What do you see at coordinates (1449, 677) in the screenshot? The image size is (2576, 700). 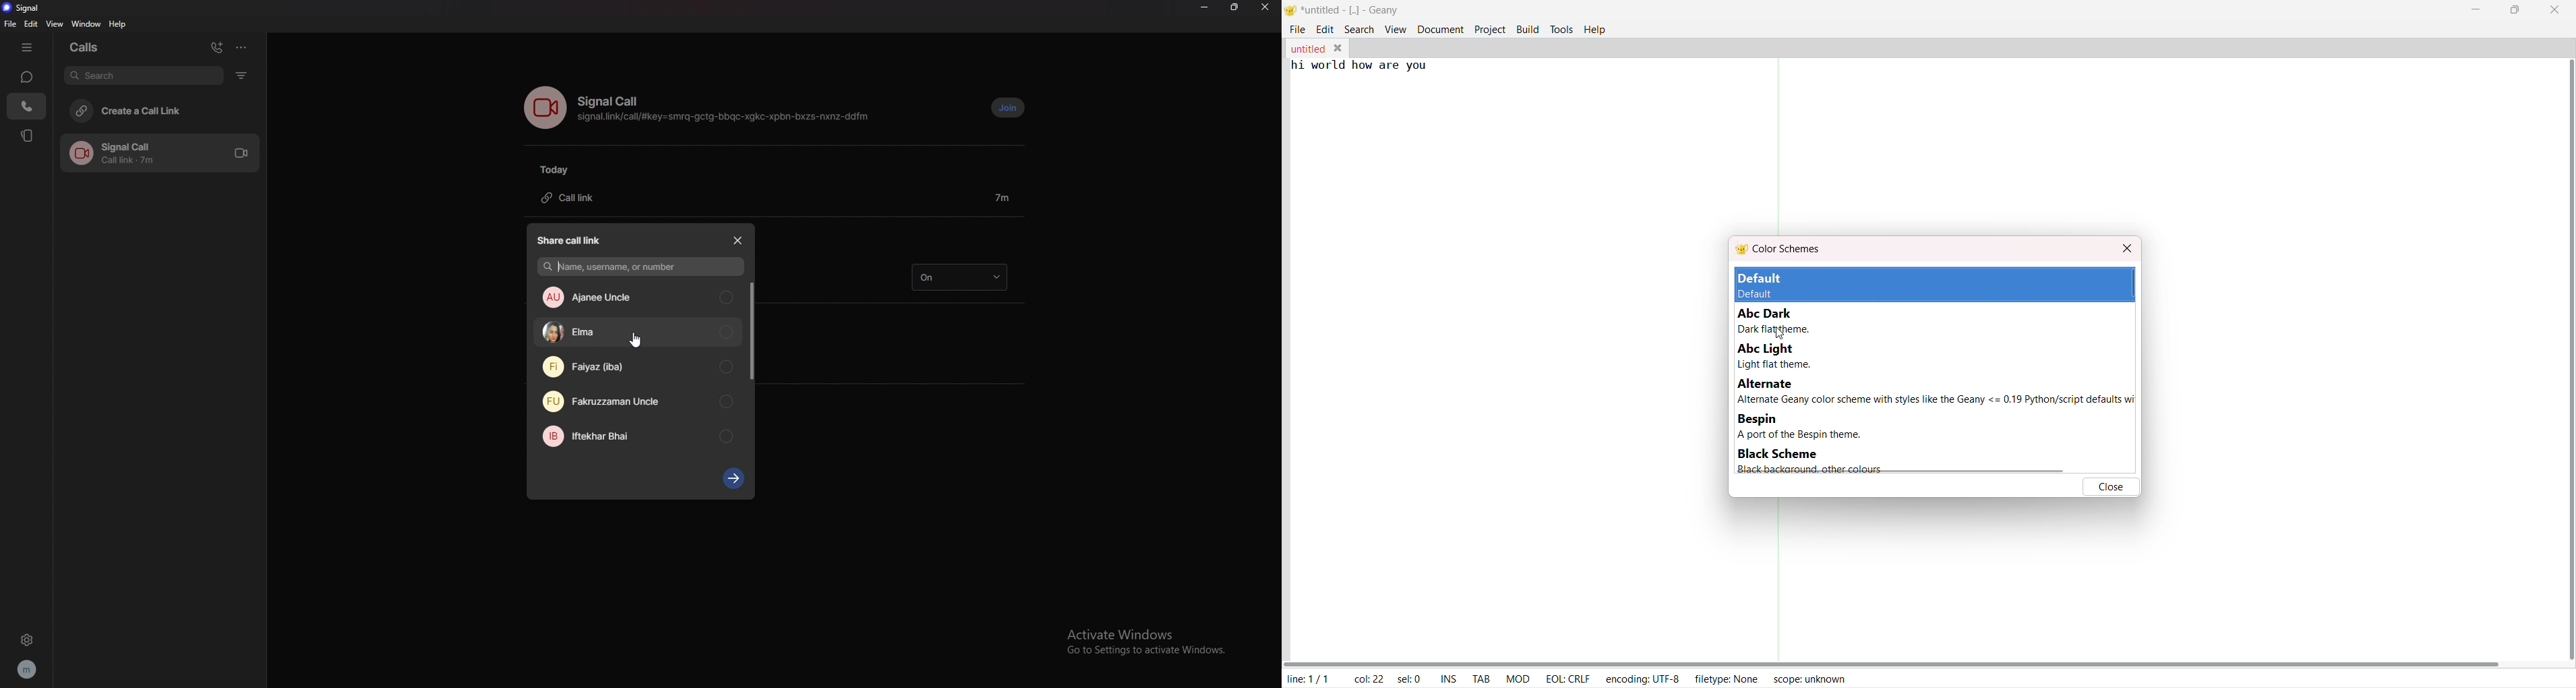 I see `ins` at bounding box center [1449, 677].